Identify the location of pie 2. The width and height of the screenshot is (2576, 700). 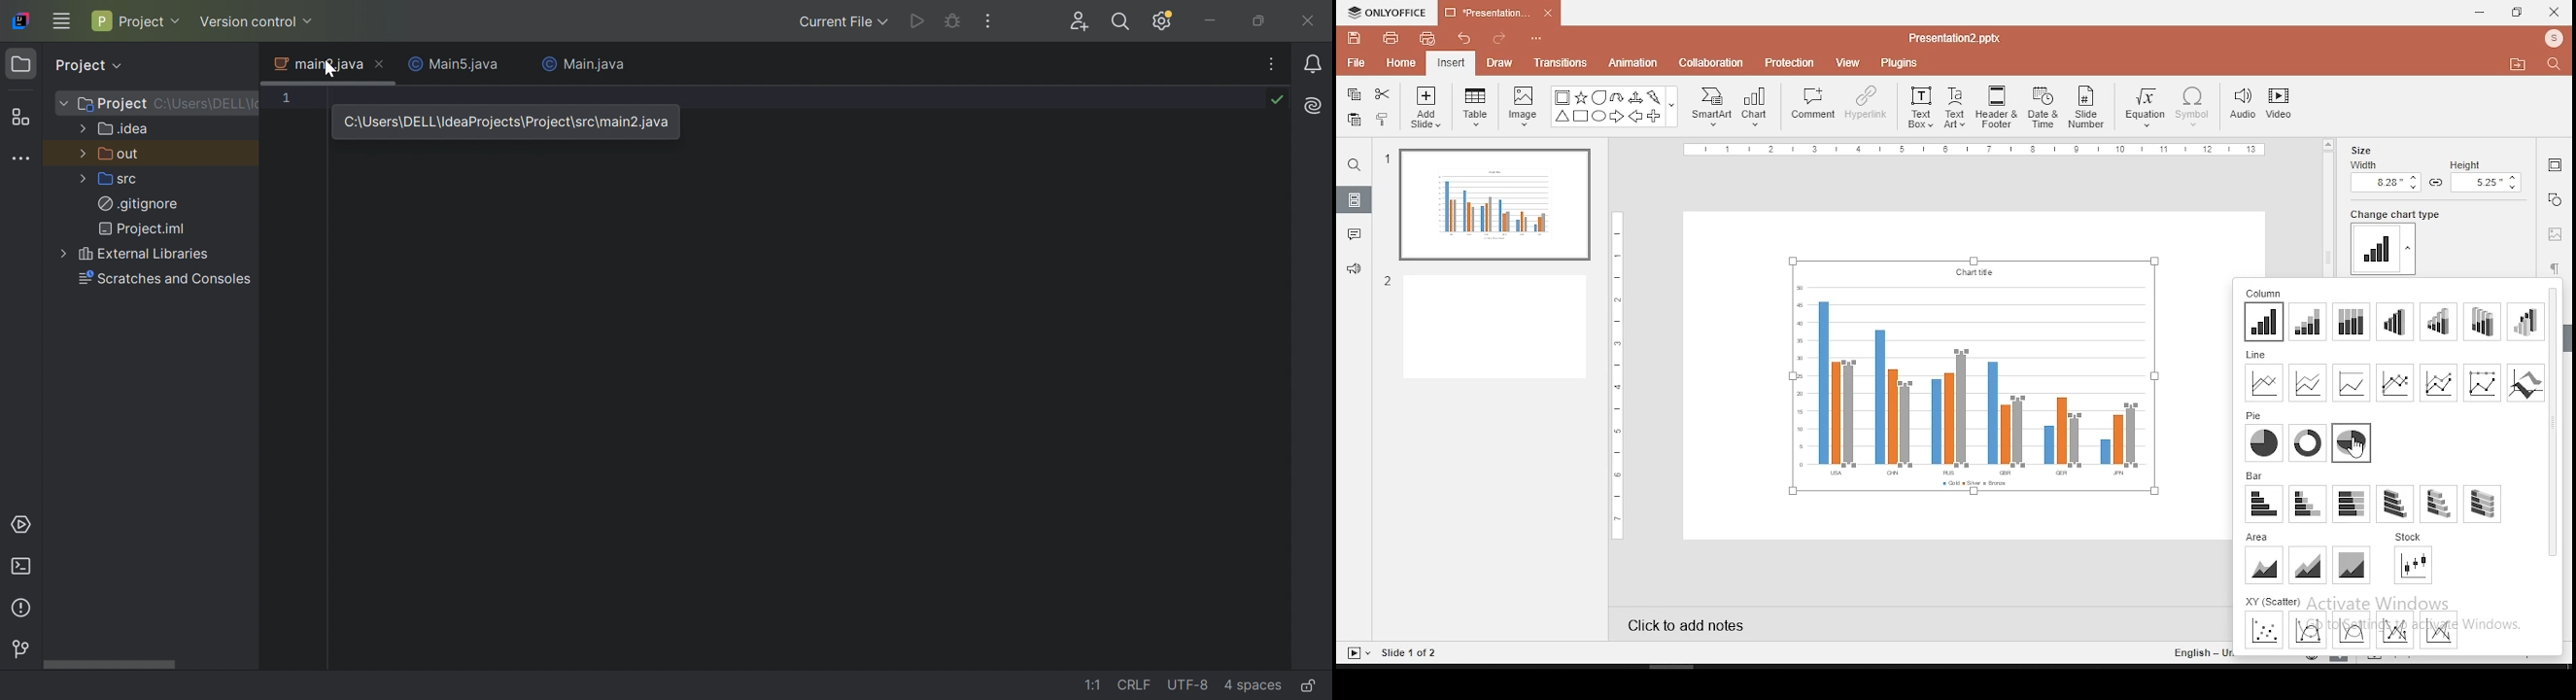
(2308, 442).